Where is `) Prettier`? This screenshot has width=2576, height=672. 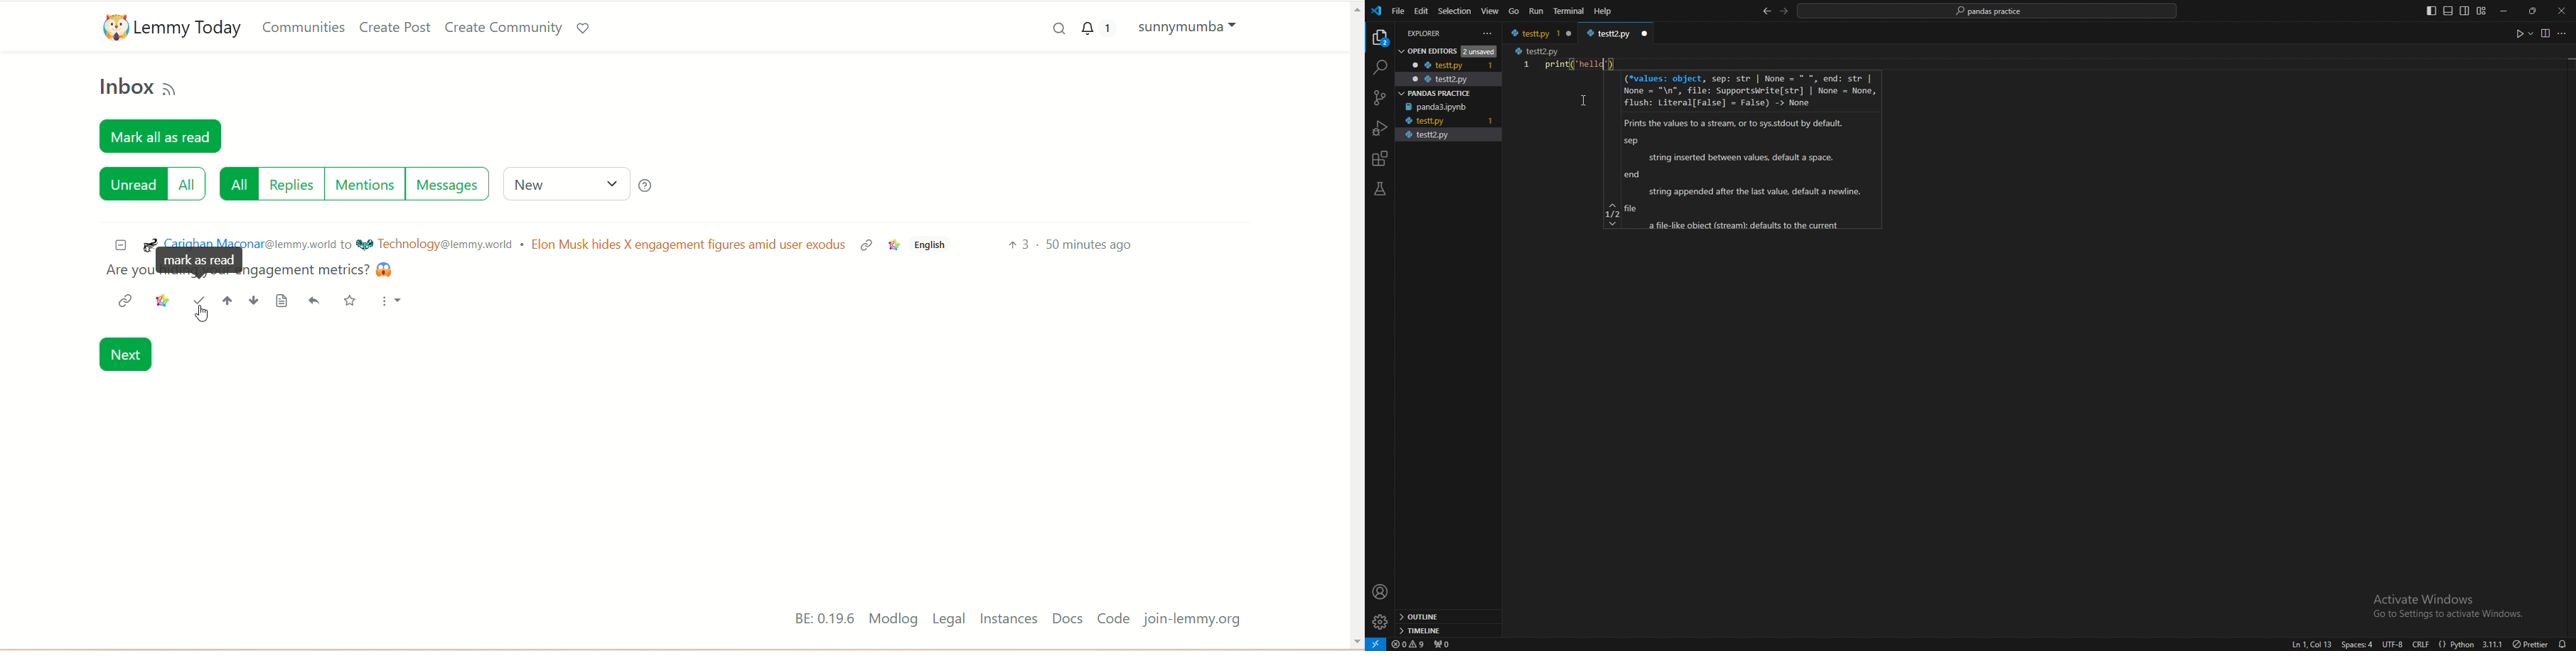
) Prettier is located at coordinates (2530, 643).